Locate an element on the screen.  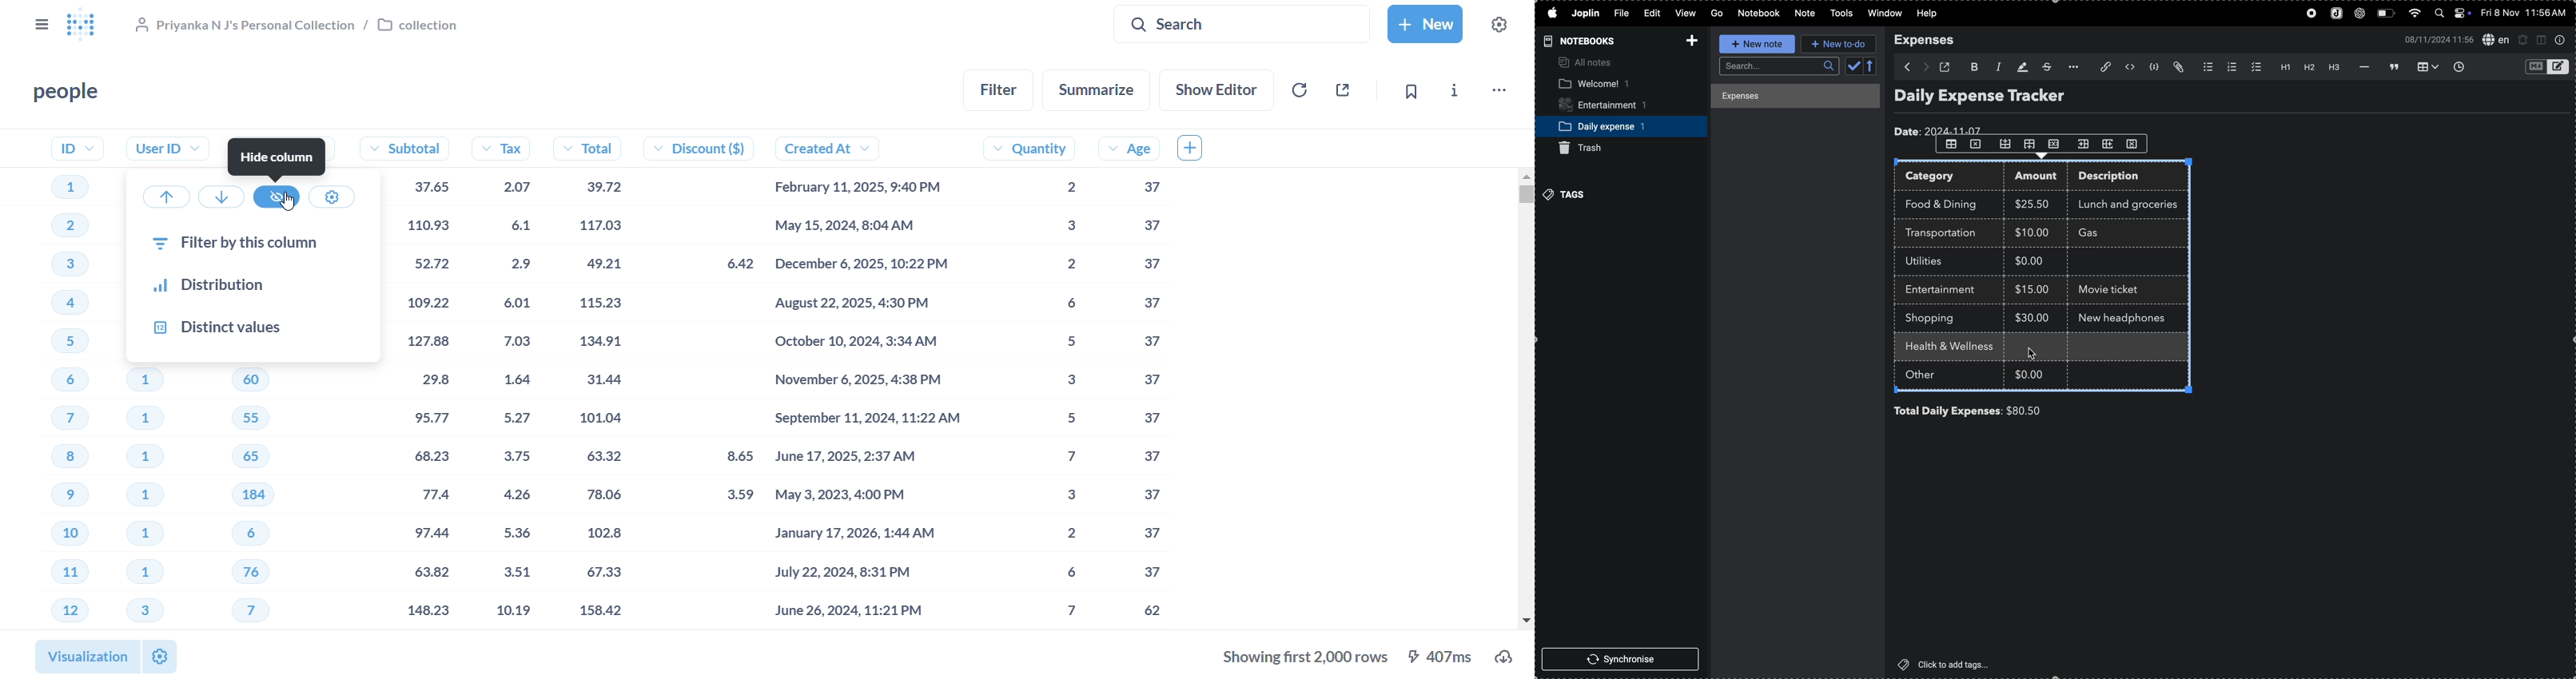
notebooks is located at coordinates (1577, 41).